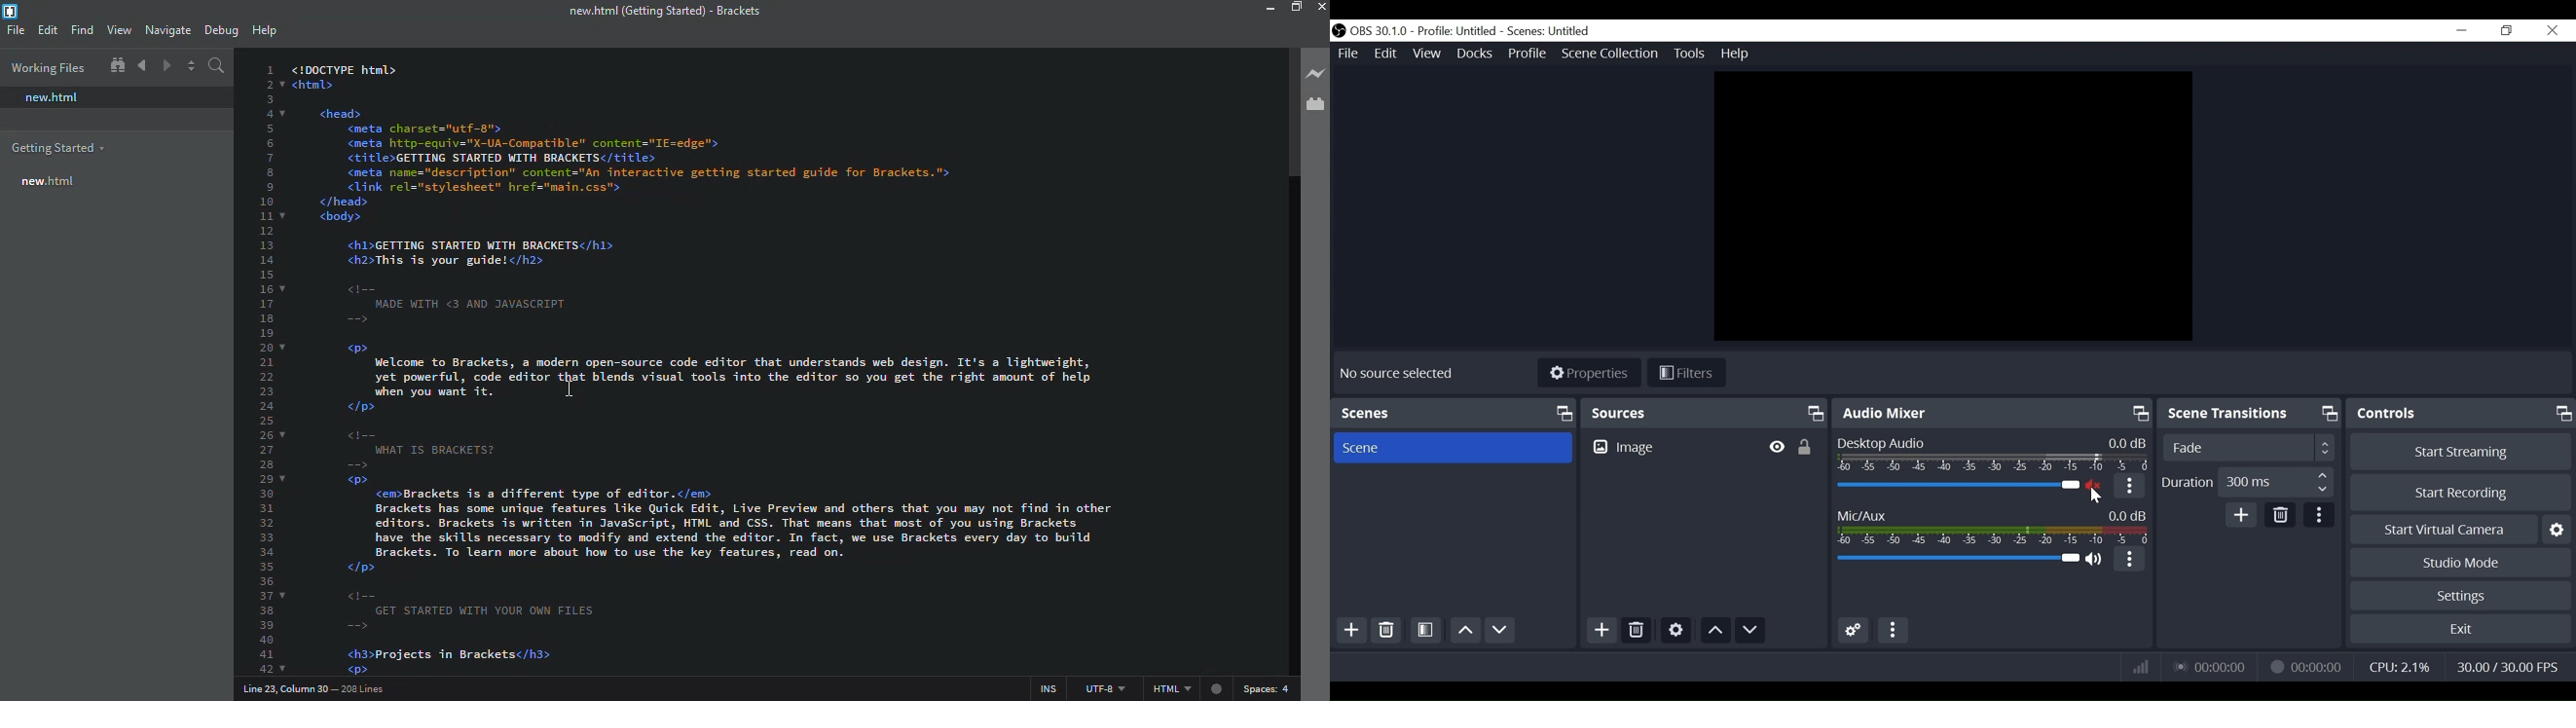  What do you see at coordinates (1752, 630) in the screenshot?
I see `Move down` at bounding box center [1752, 630].